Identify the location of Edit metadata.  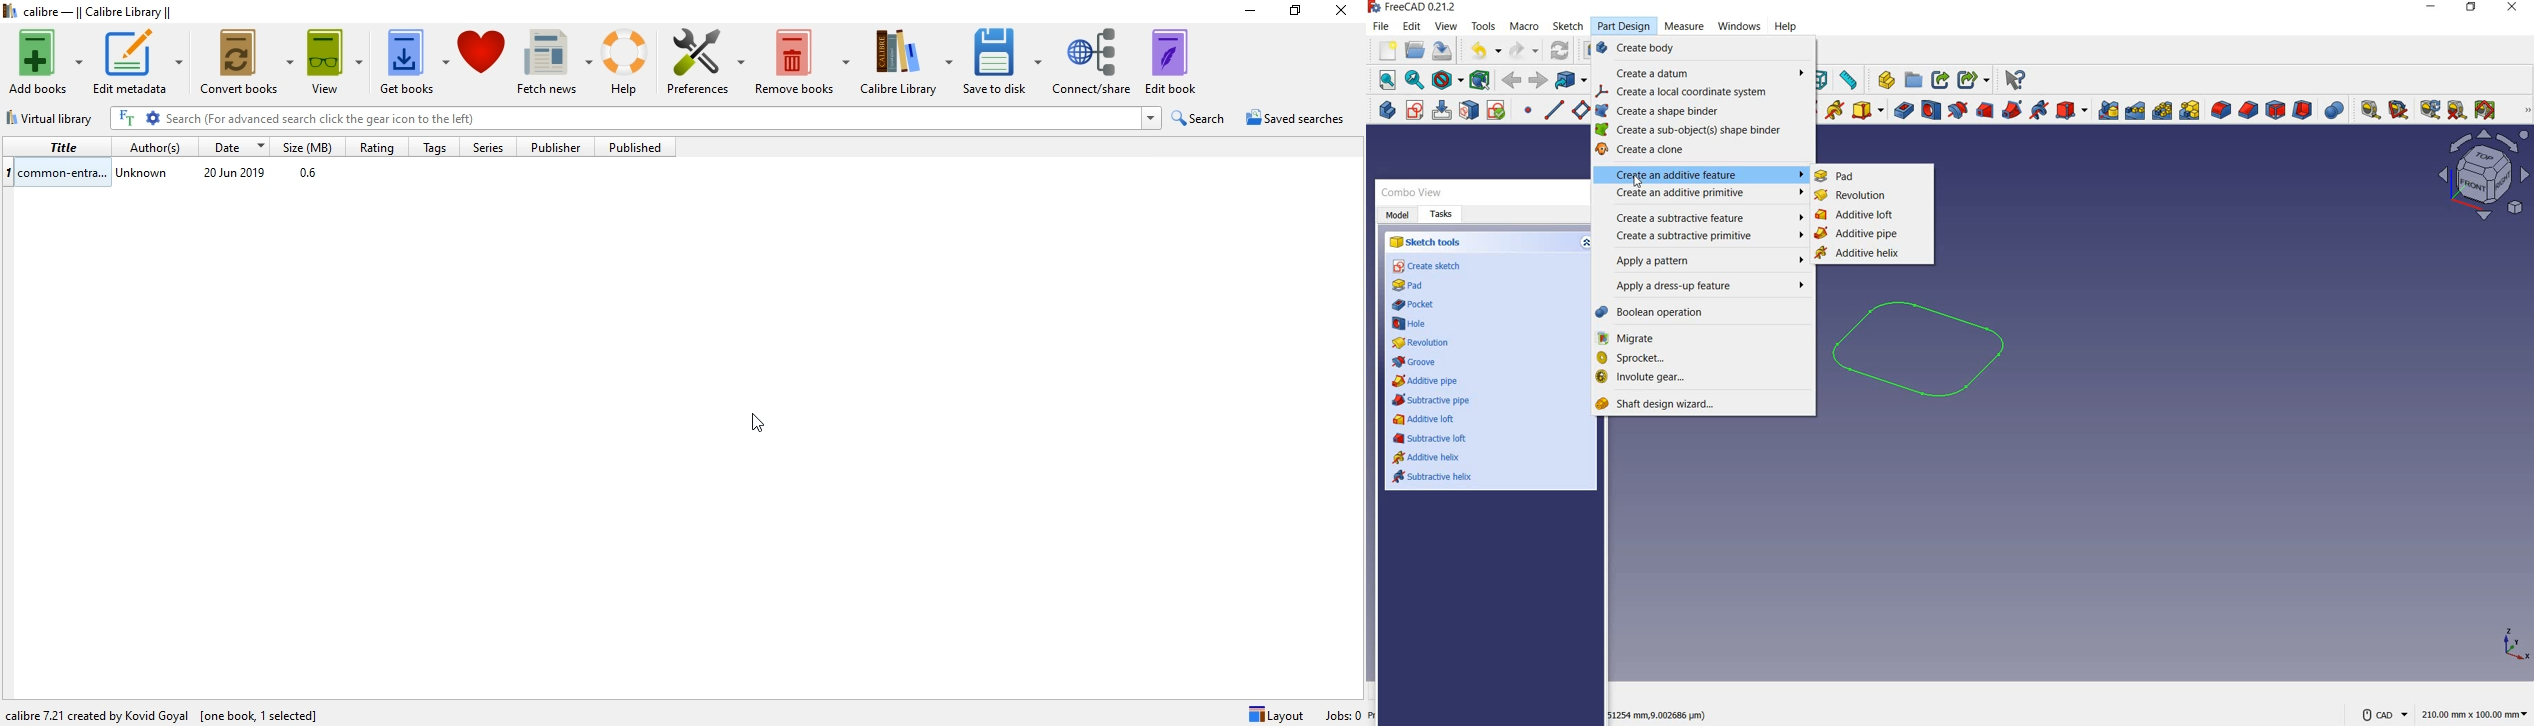
(140, 62).